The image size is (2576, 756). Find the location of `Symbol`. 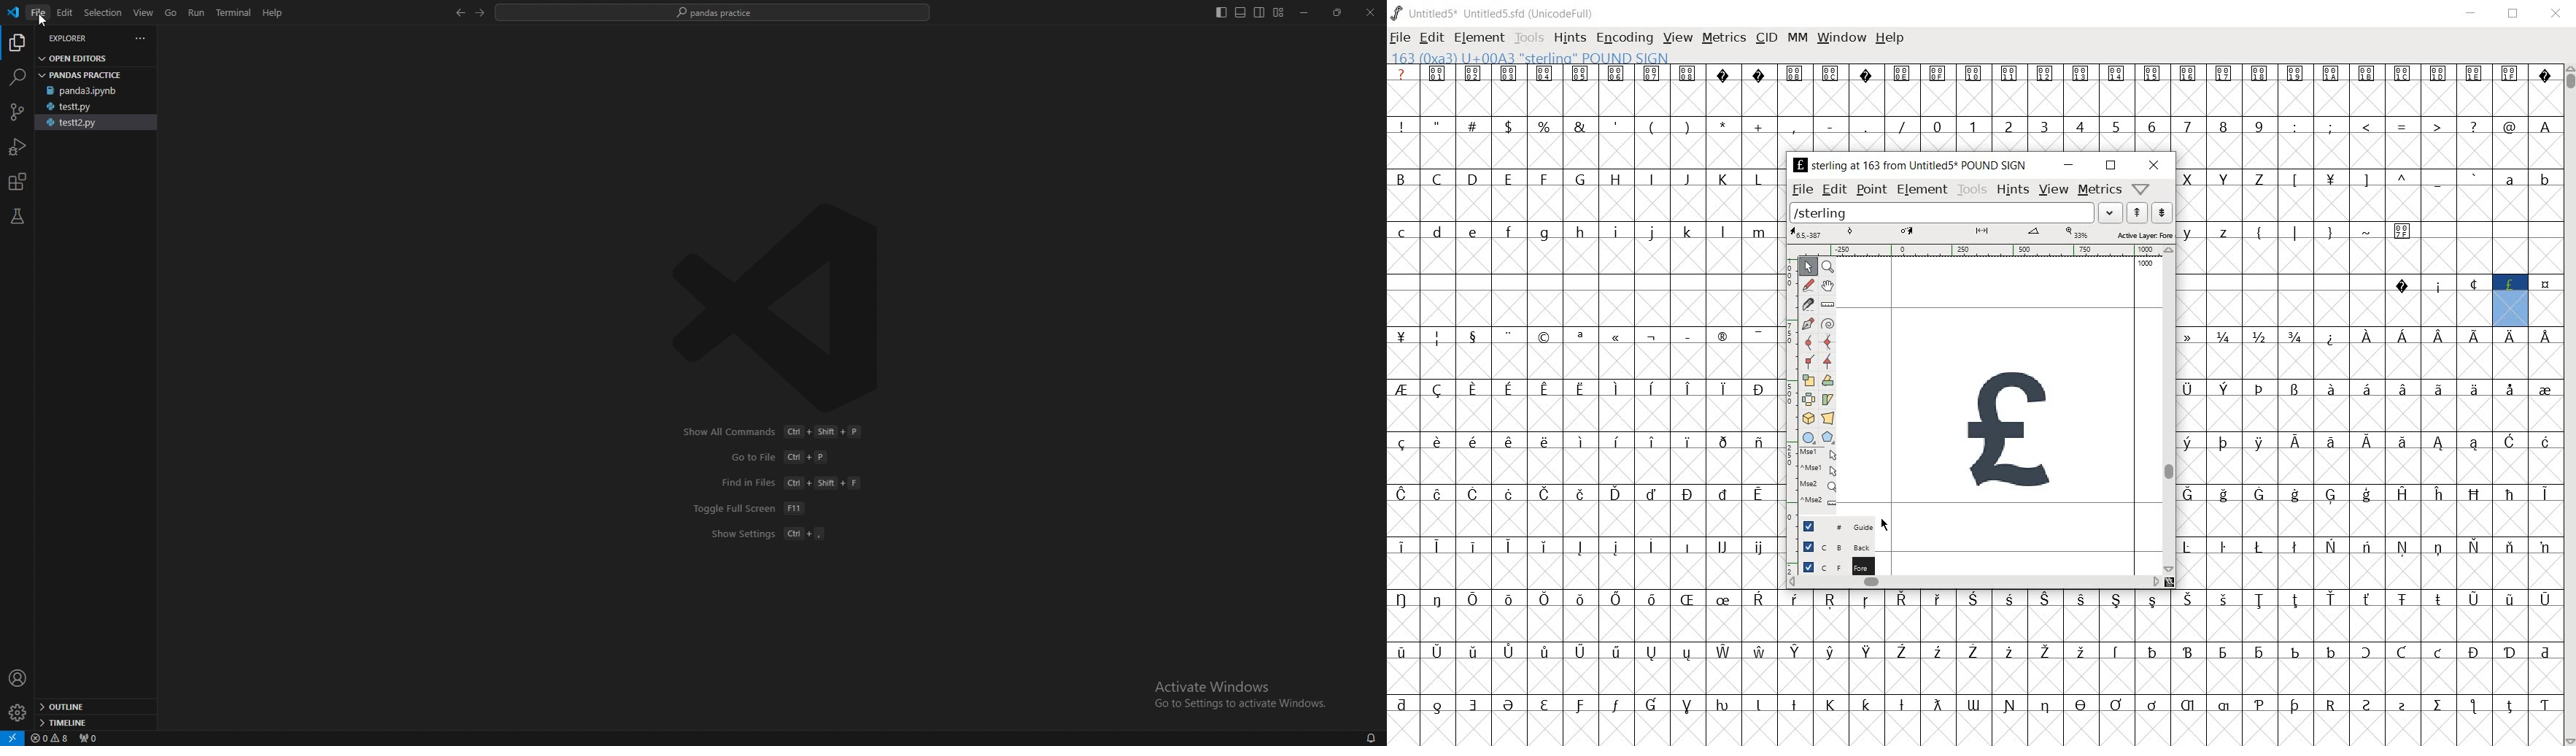

Symbol is located at coordinates (2543, 285).